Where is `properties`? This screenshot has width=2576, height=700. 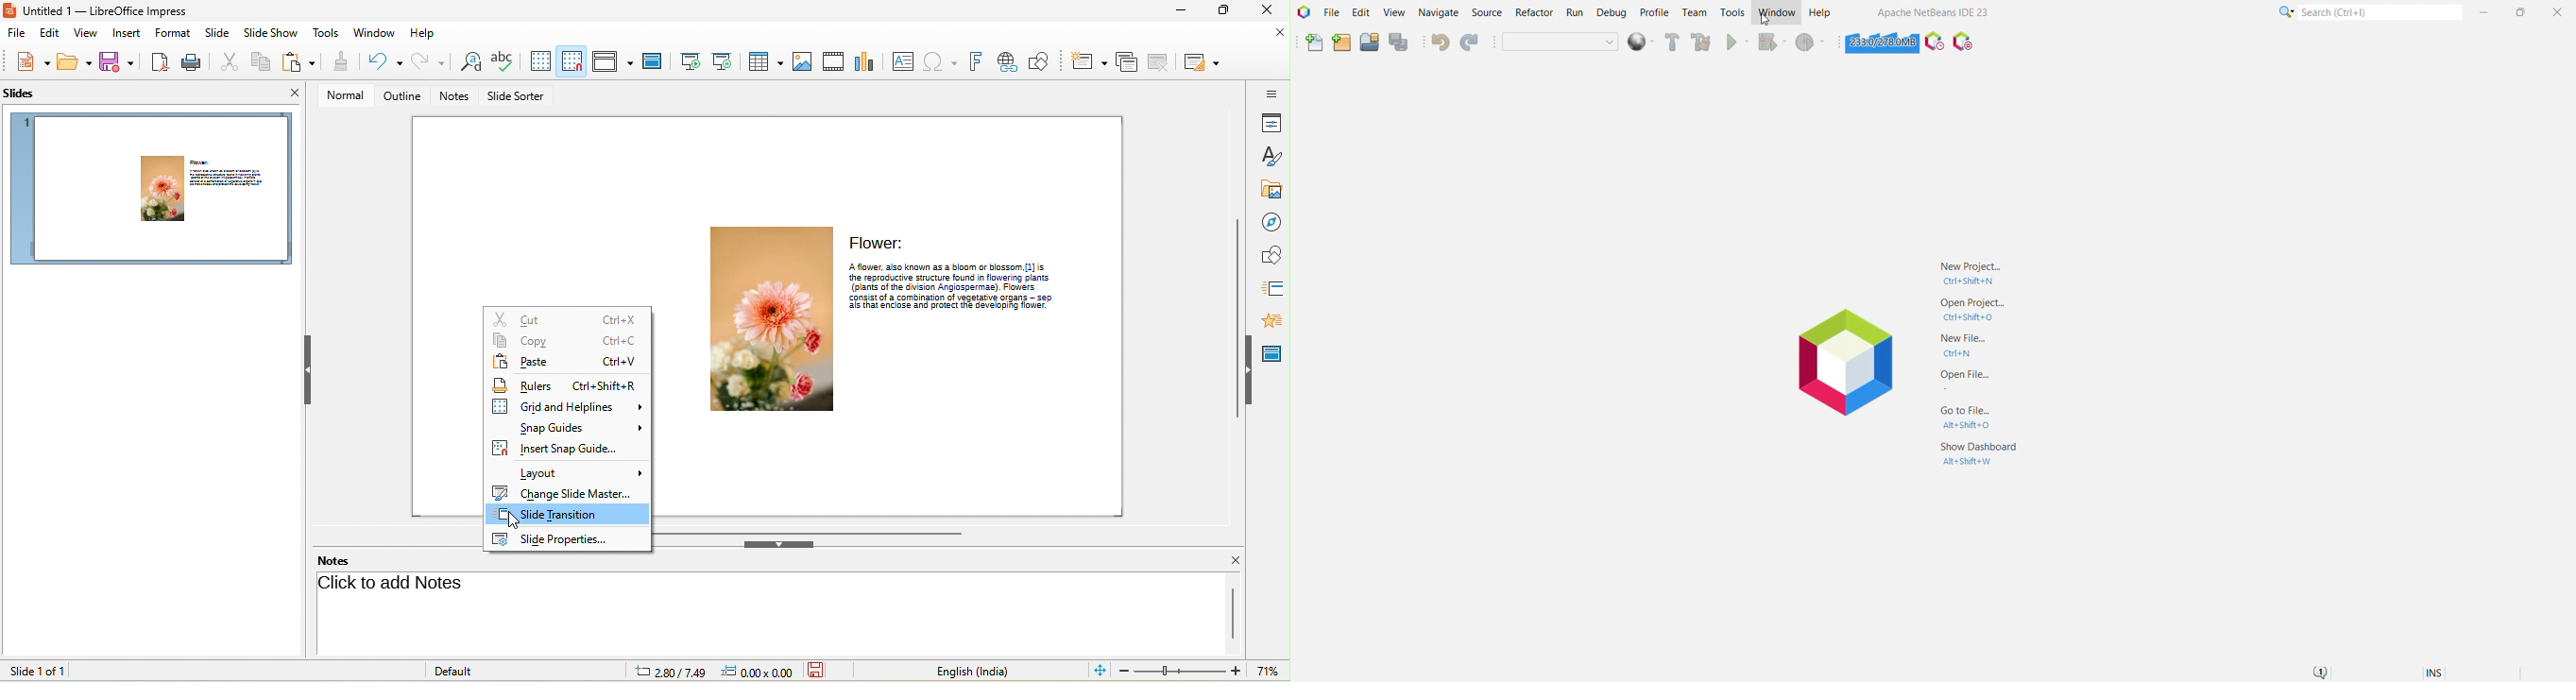
properties is located at coordinates (1272, 123).